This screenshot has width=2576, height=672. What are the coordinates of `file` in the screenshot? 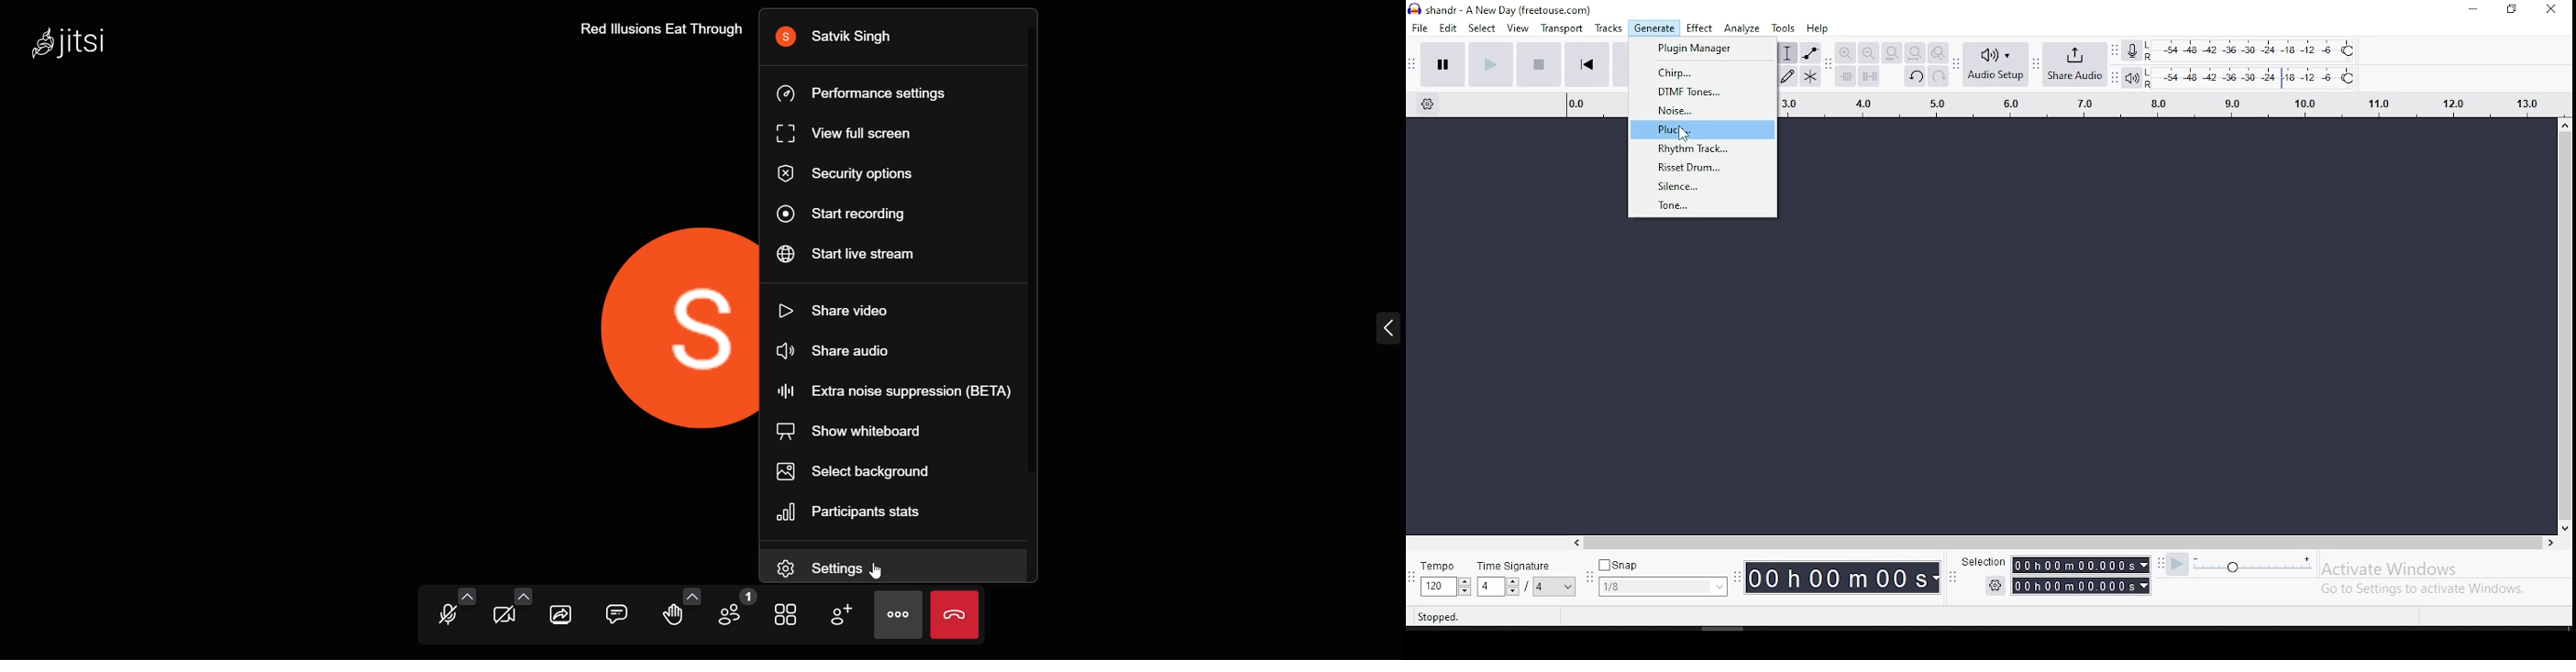 It's located at (1420, 28).